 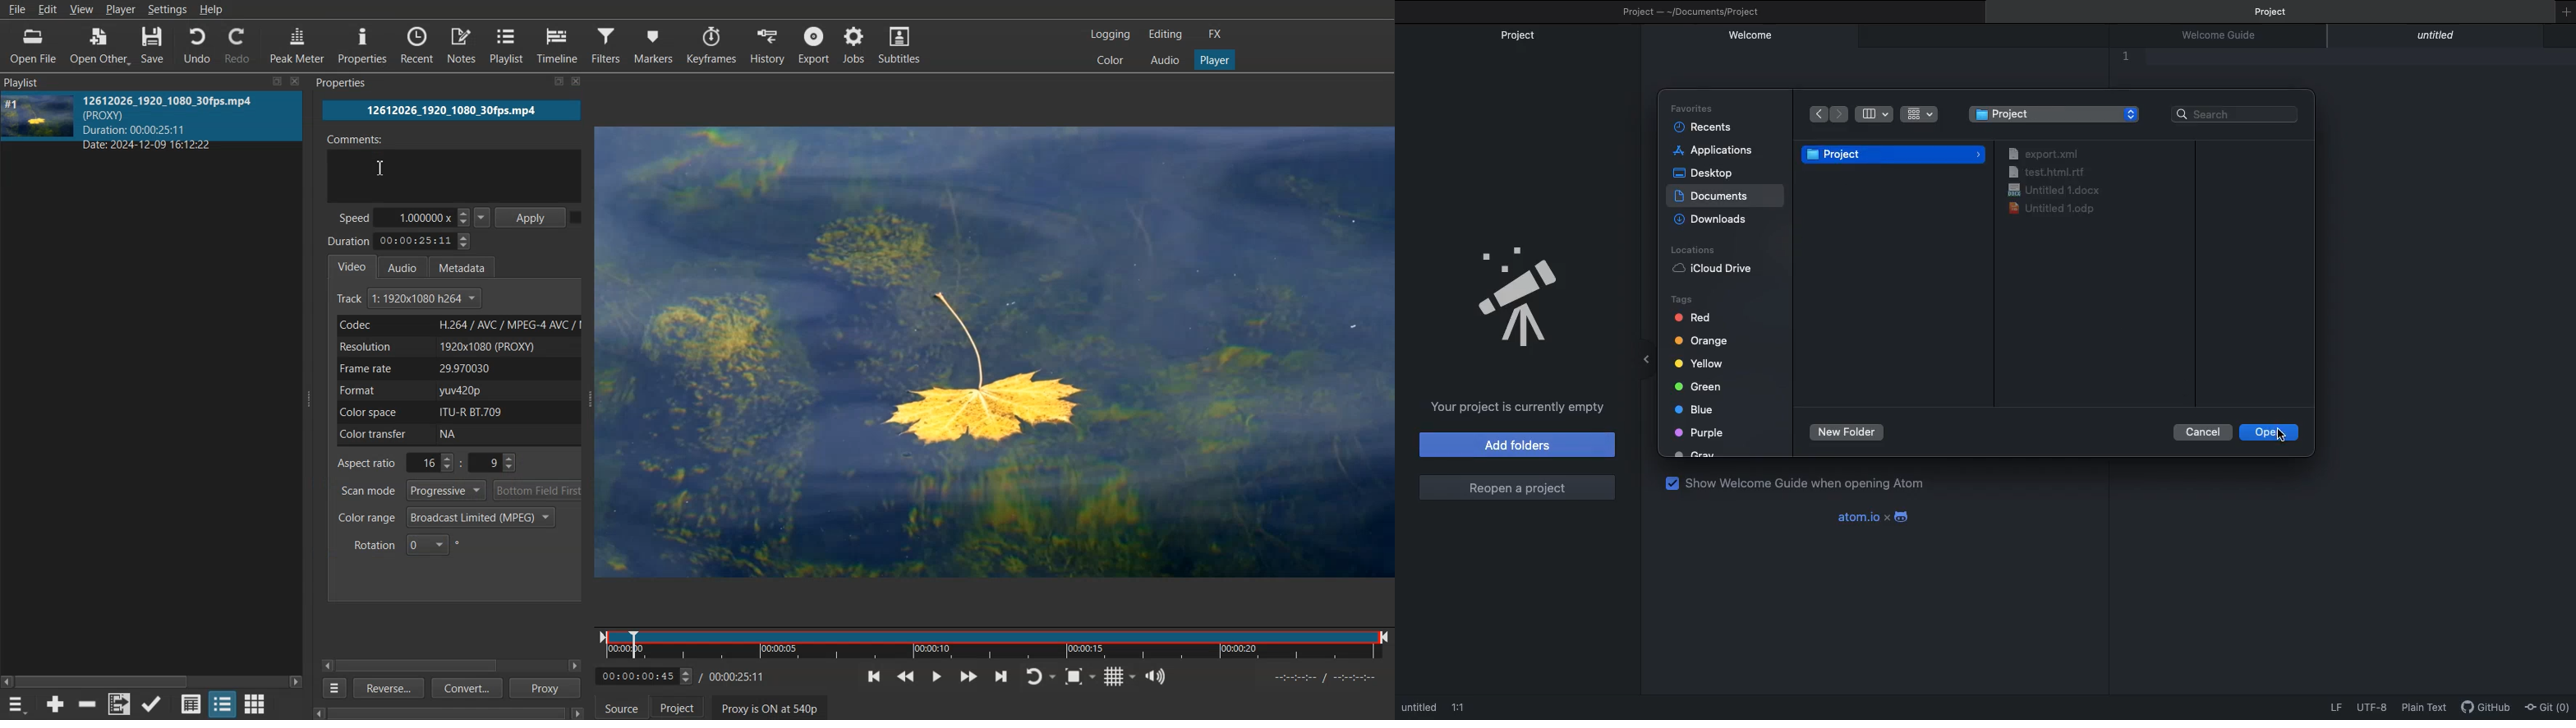 I want to click on Frame rate, so click(x=456, y=368).